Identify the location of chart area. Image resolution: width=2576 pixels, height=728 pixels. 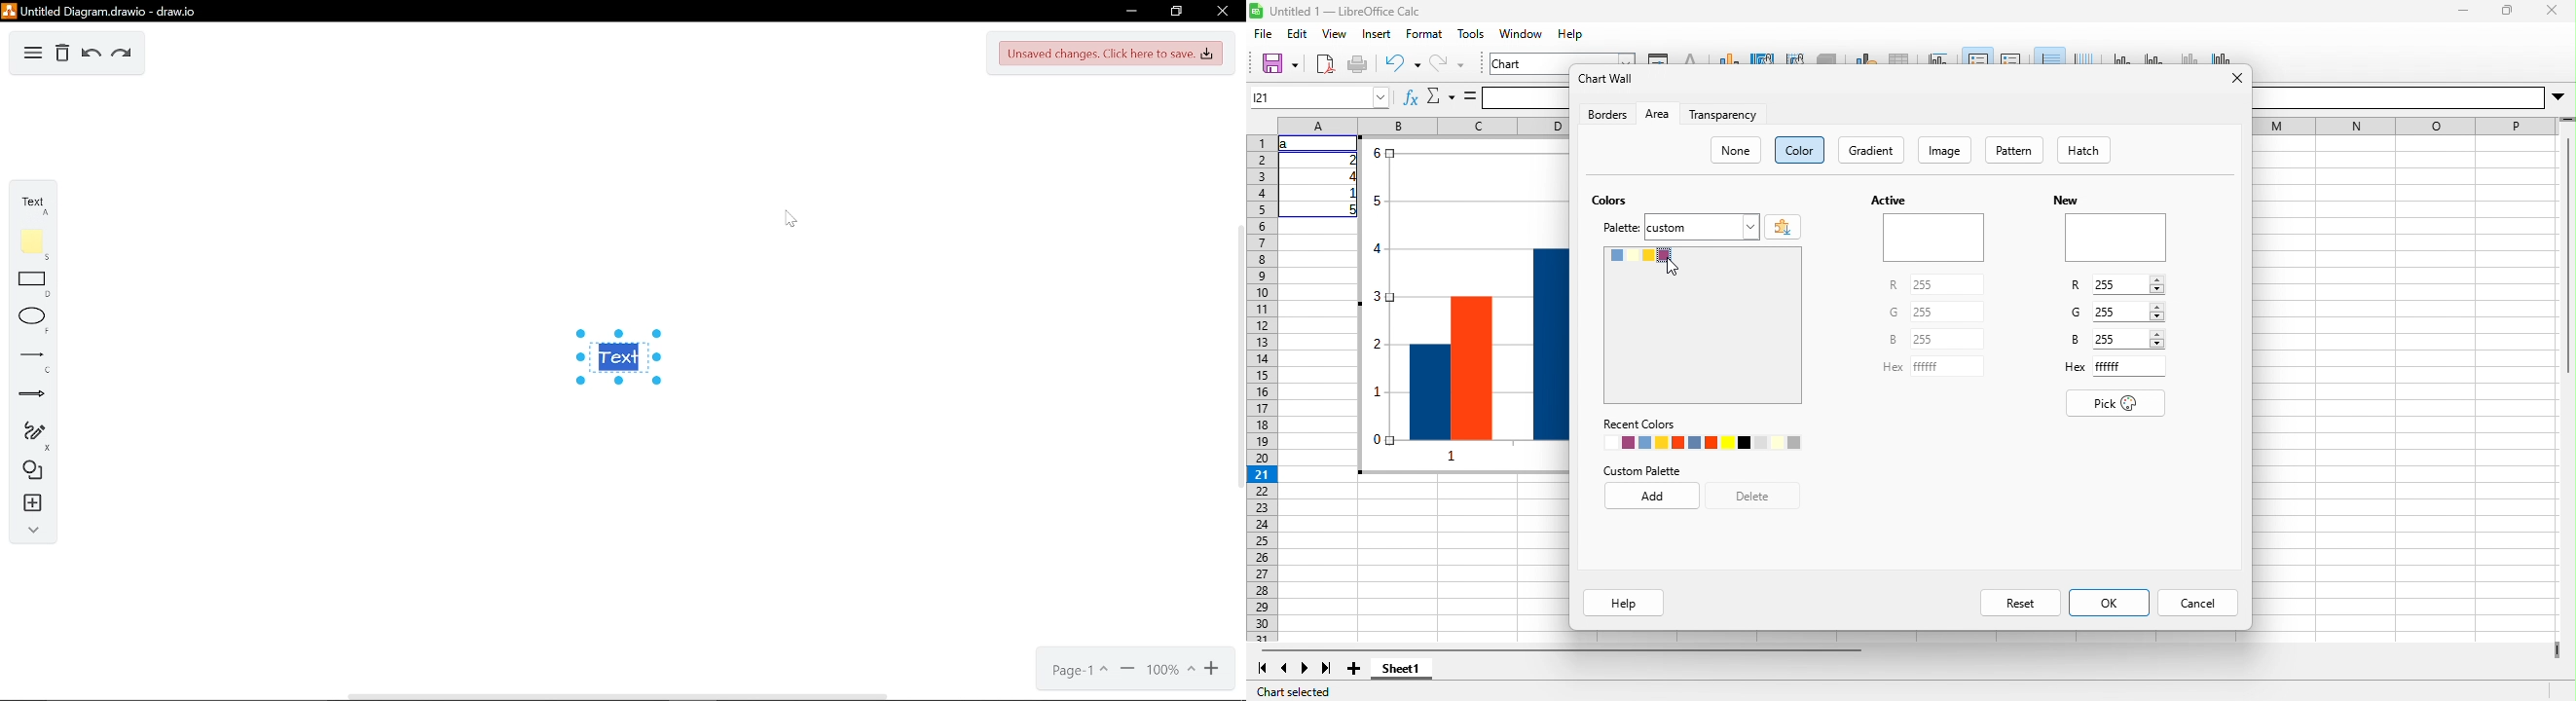
(1563, 58).